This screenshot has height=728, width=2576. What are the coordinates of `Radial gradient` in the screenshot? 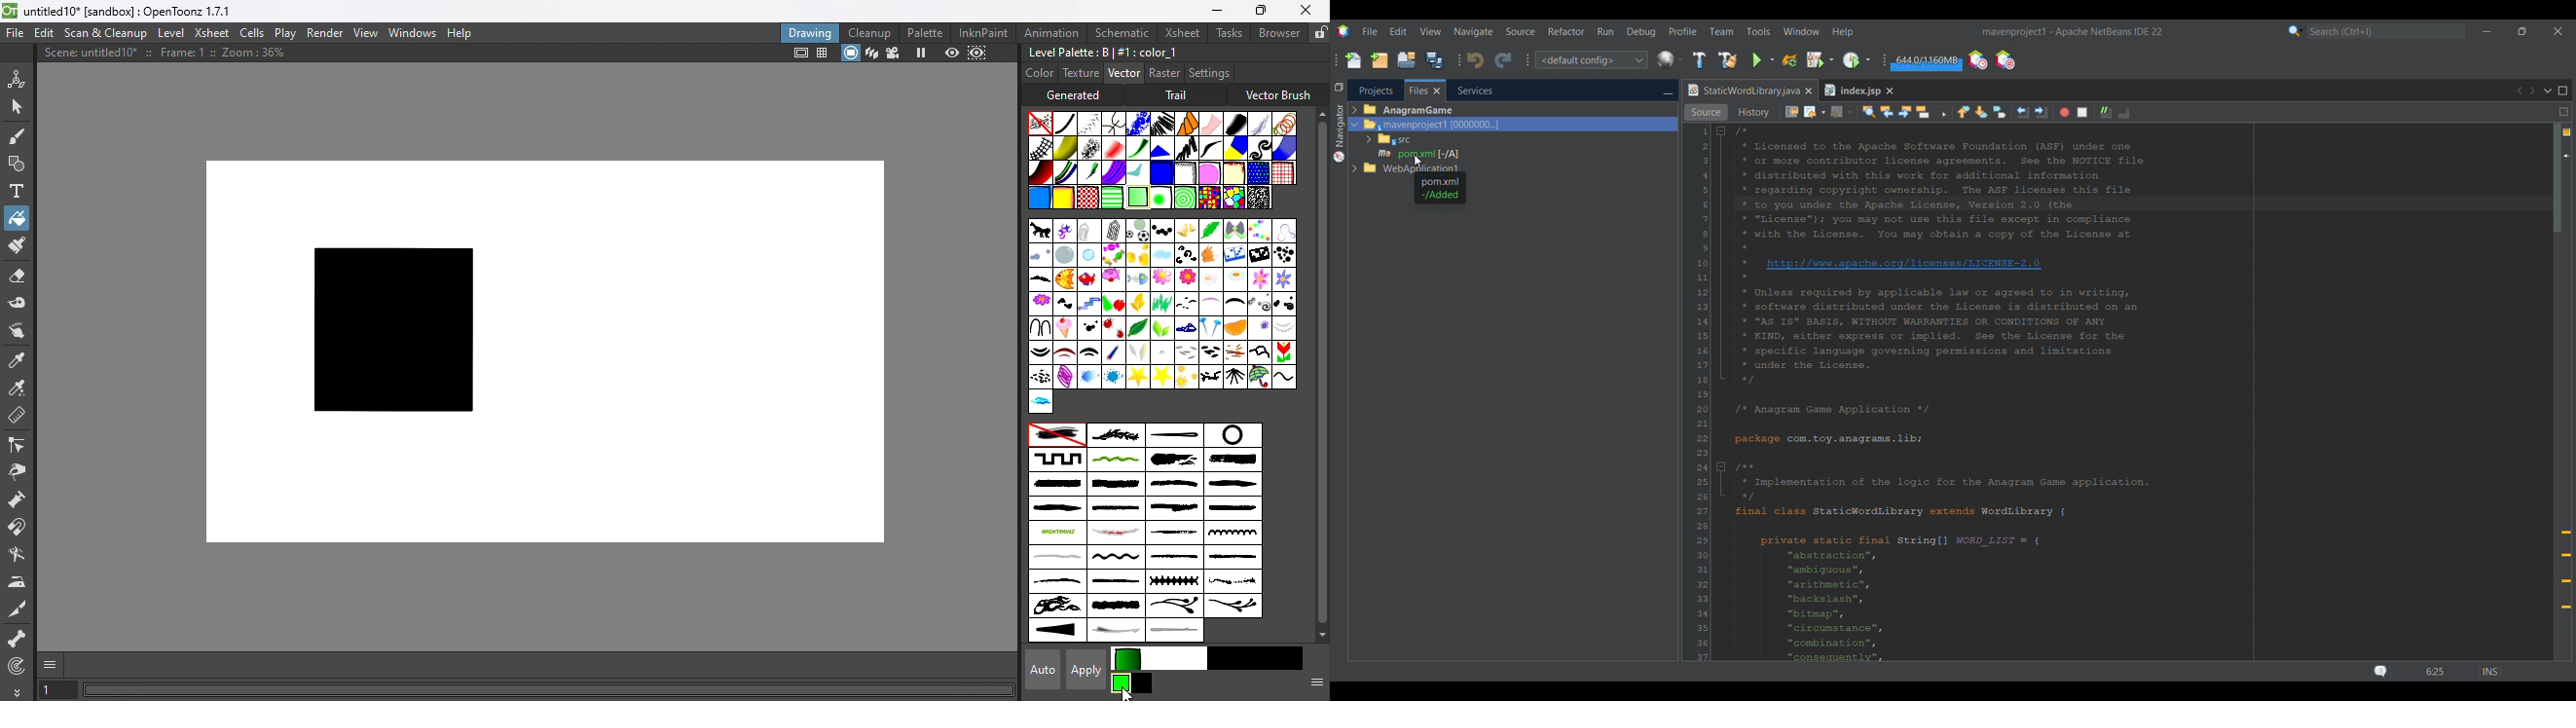 It's located at (1159, 198).